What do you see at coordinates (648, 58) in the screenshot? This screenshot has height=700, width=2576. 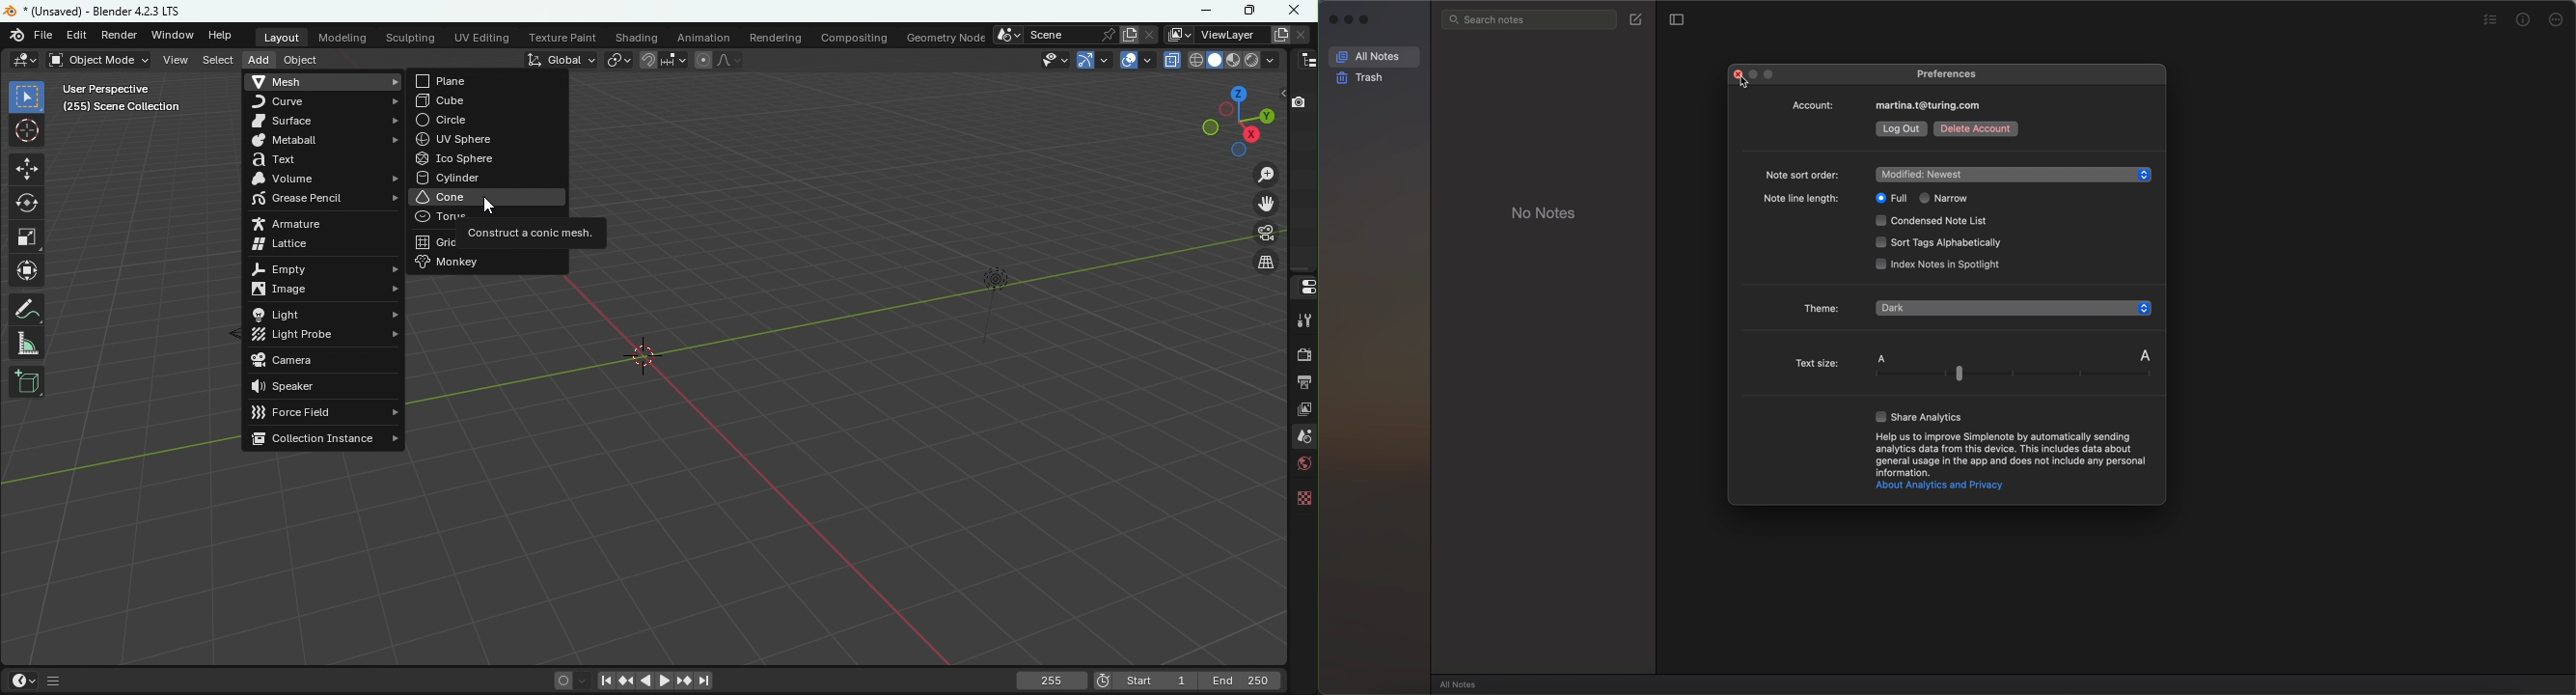 I see `Snap` at bounding box center [648, 58].